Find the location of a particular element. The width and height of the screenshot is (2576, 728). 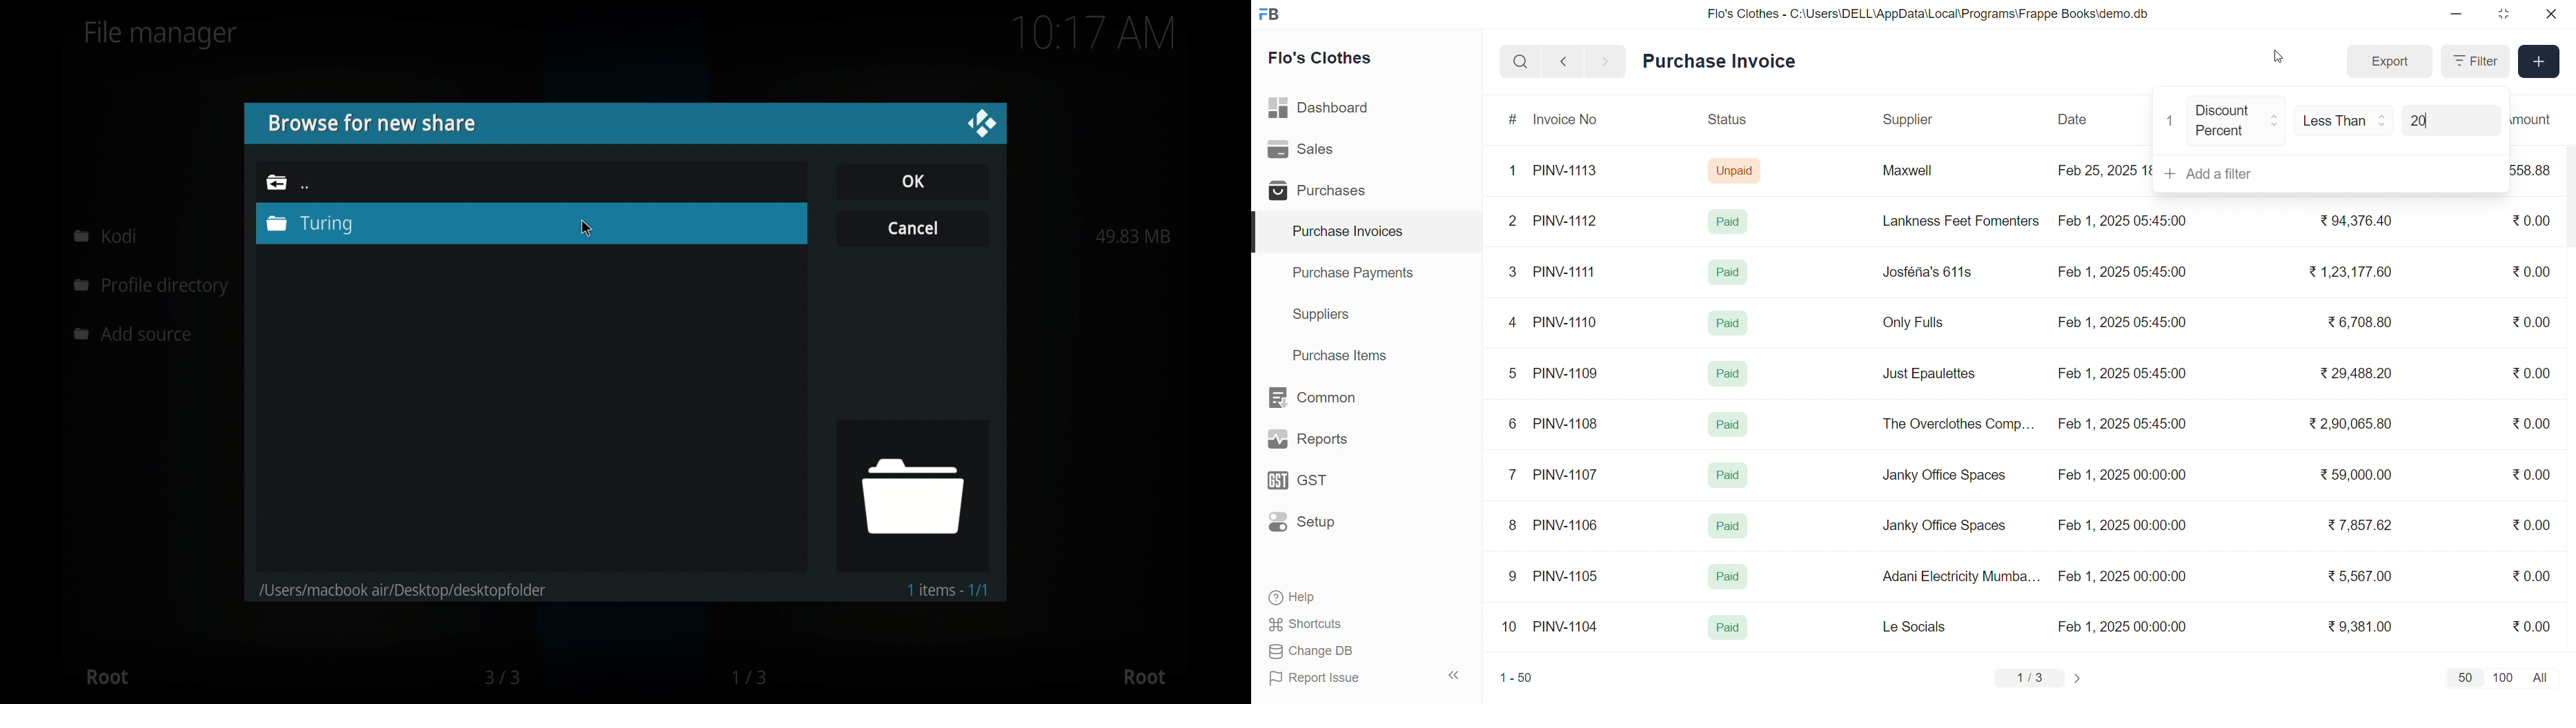

cursor is located at coordinates (2281, 58).